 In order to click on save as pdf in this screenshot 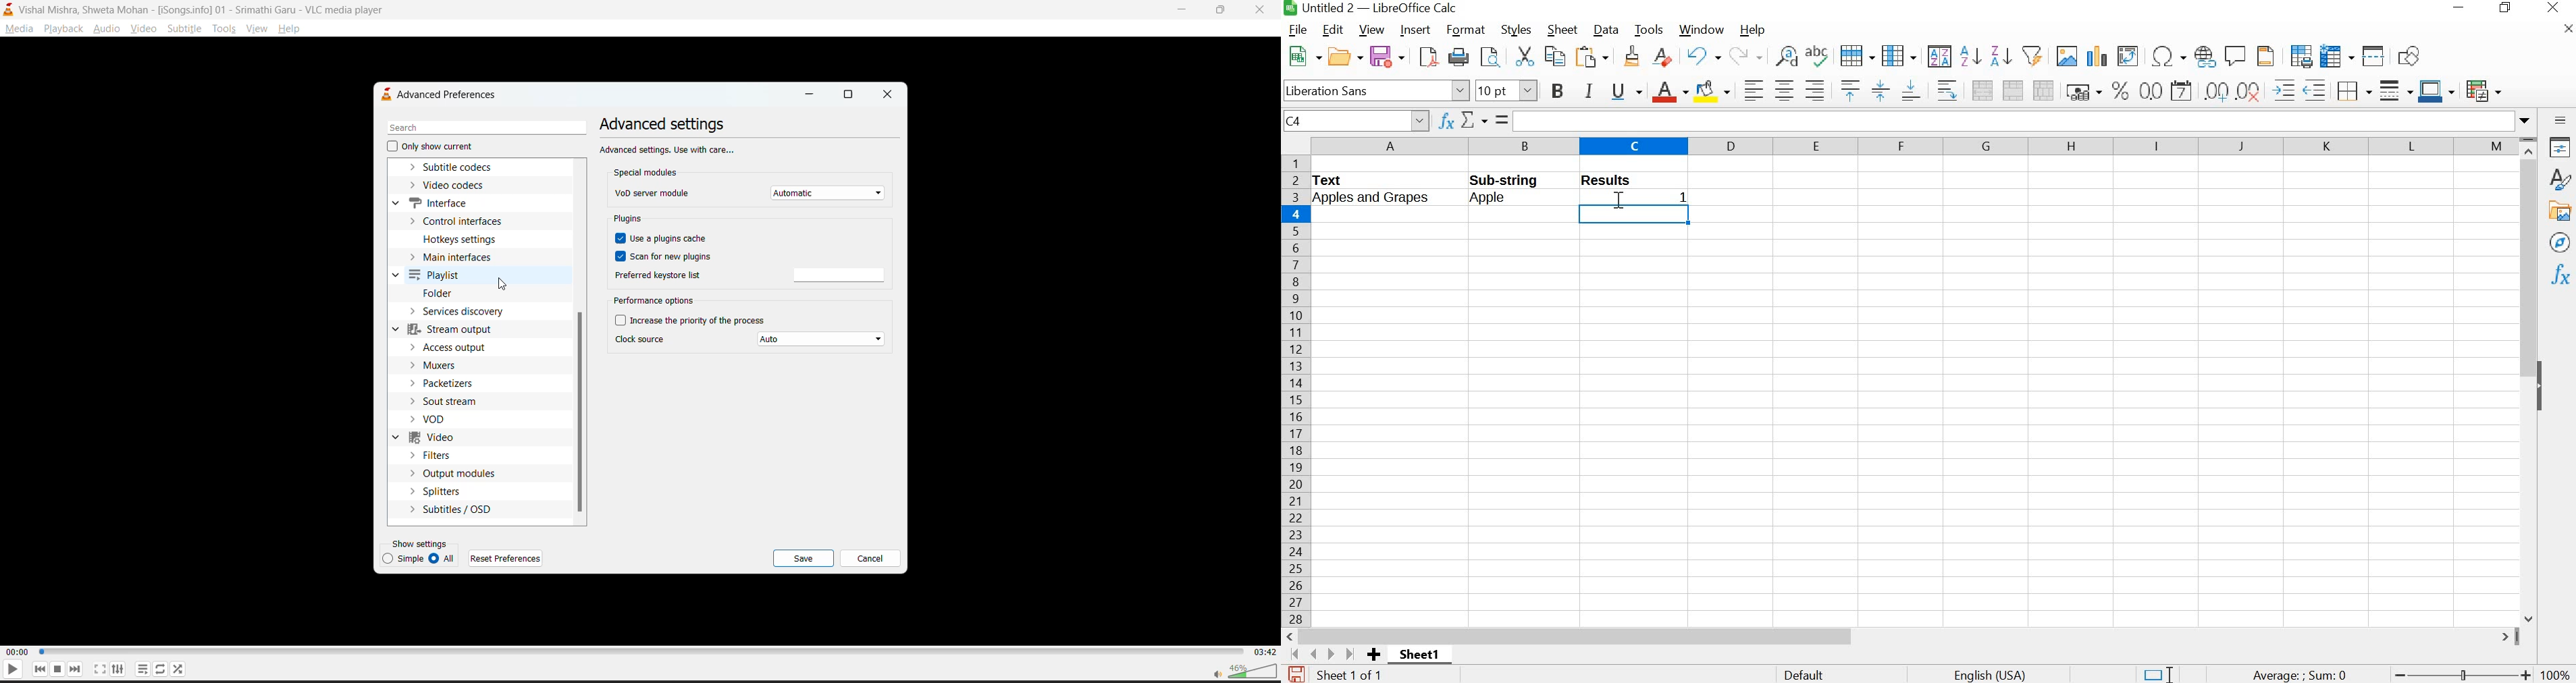, I will do `click(1425, 57)`.